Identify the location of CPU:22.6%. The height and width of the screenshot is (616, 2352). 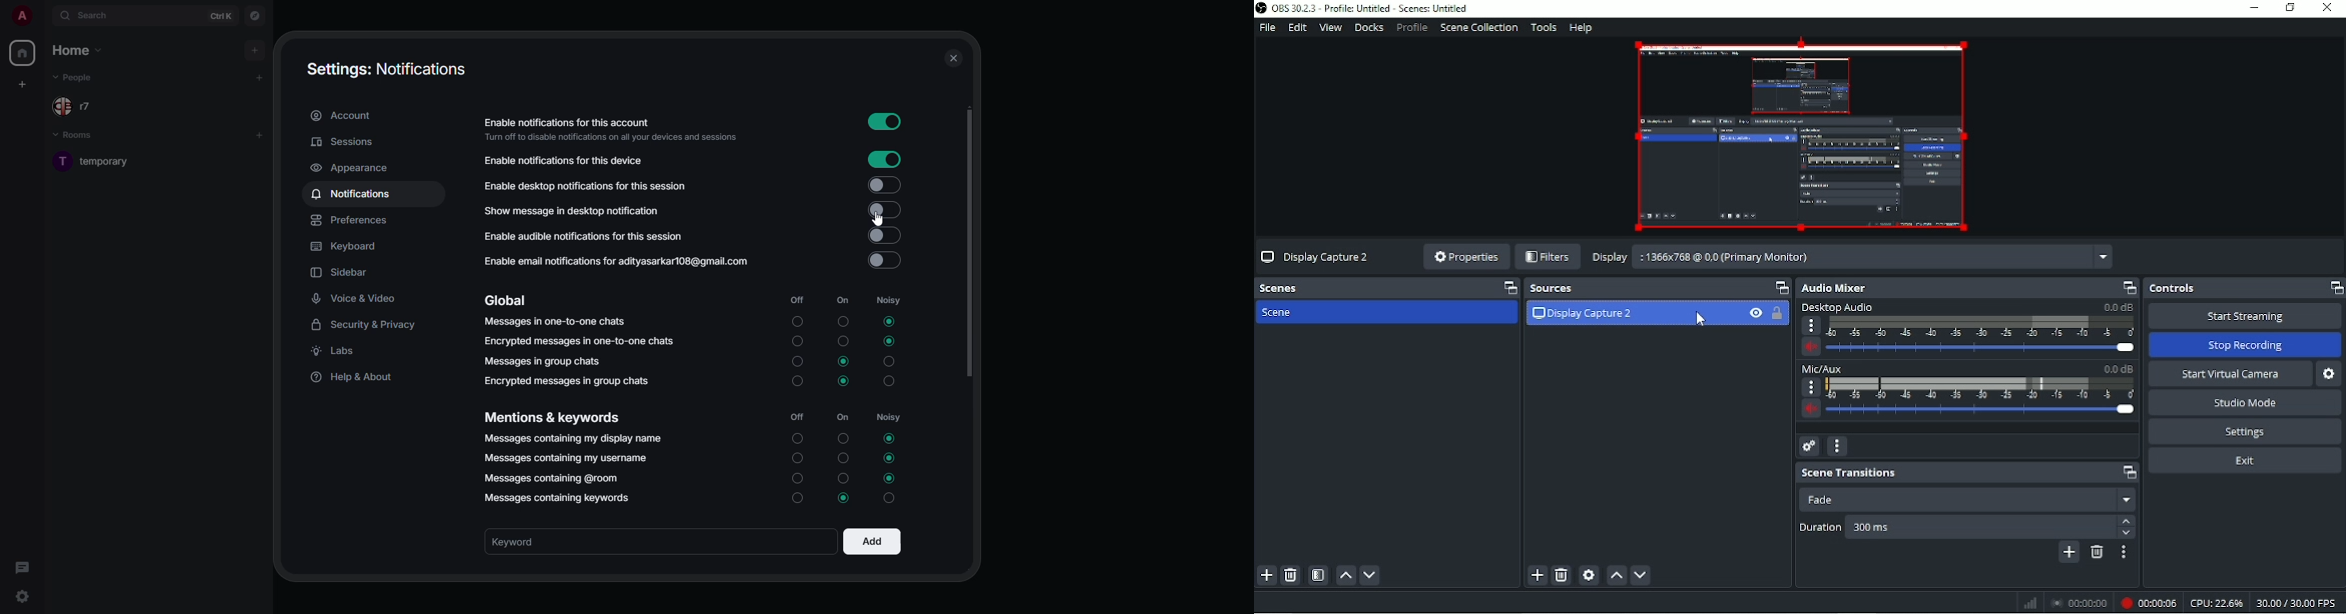
(2215, 603).